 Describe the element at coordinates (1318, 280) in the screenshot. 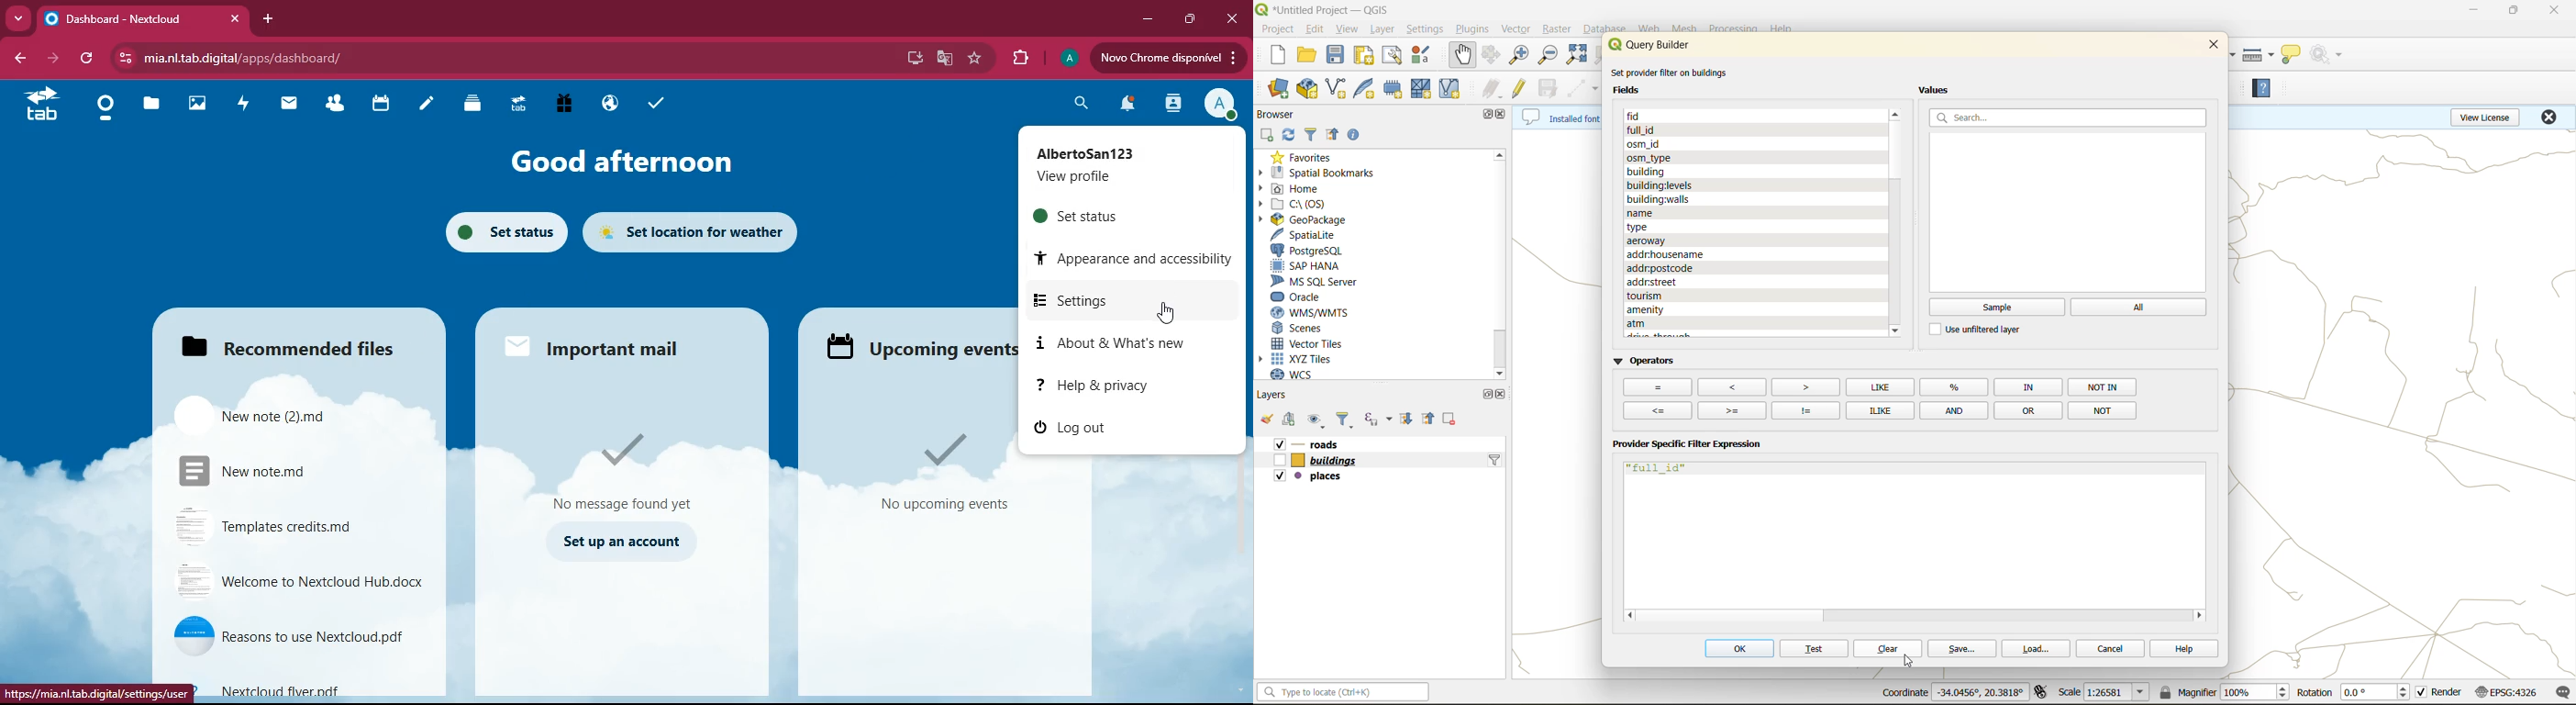

I see `ms sql server` at that location.